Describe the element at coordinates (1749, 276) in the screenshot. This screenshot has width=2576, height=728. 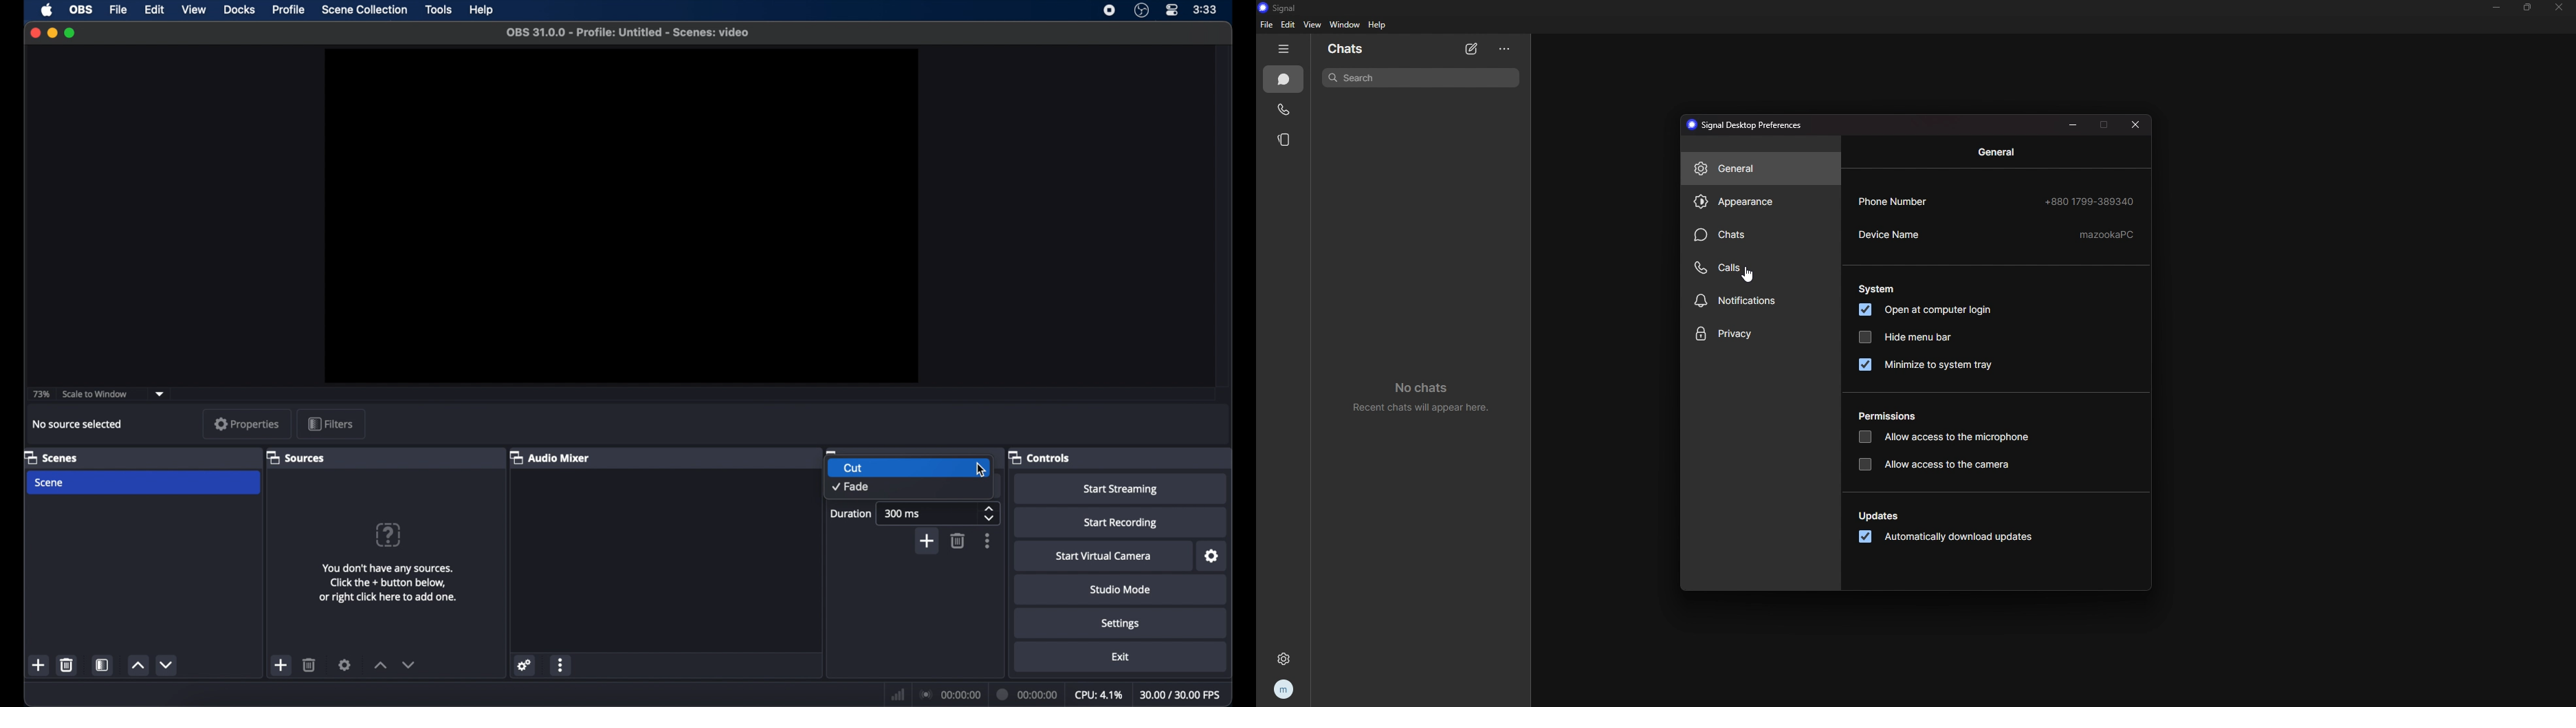
I see `cursor` at that location.